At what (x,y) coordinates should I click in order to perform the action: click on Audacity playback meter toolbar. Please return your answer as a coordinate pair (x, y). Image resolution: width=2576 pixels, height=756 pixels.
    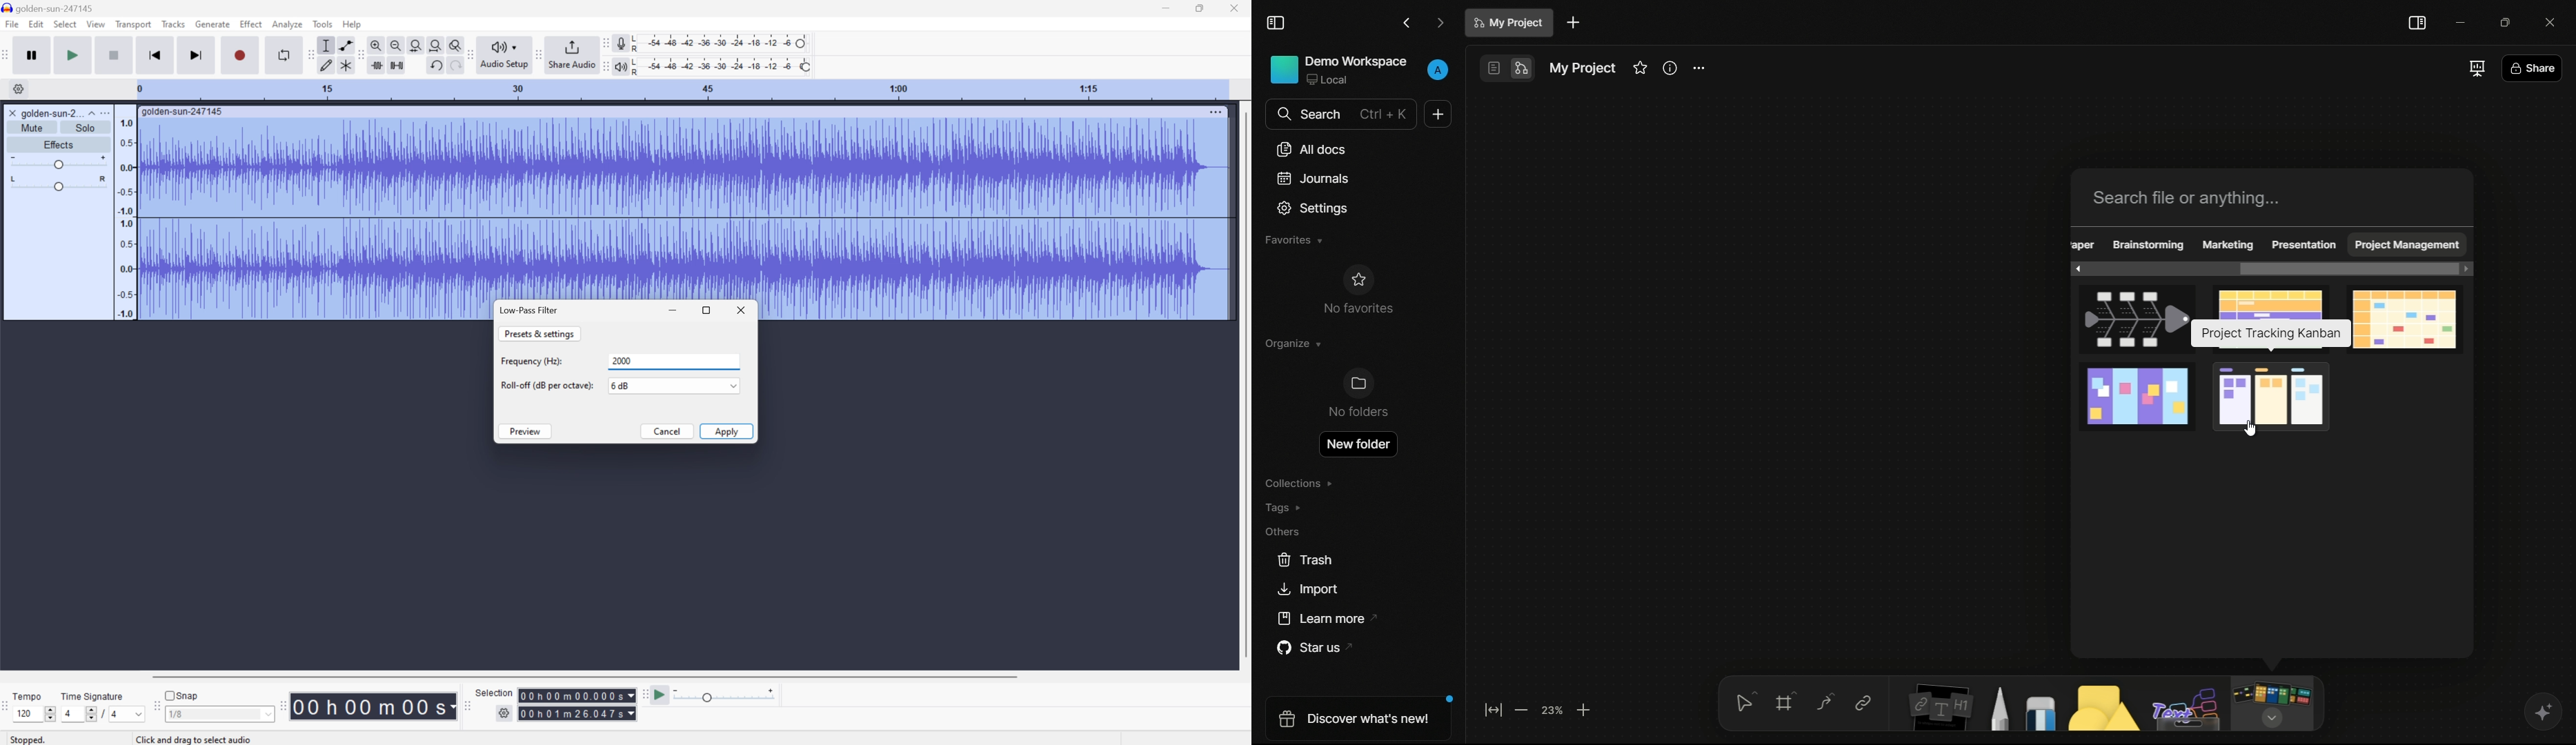
    Looking at the image, I should click on (603, 67).